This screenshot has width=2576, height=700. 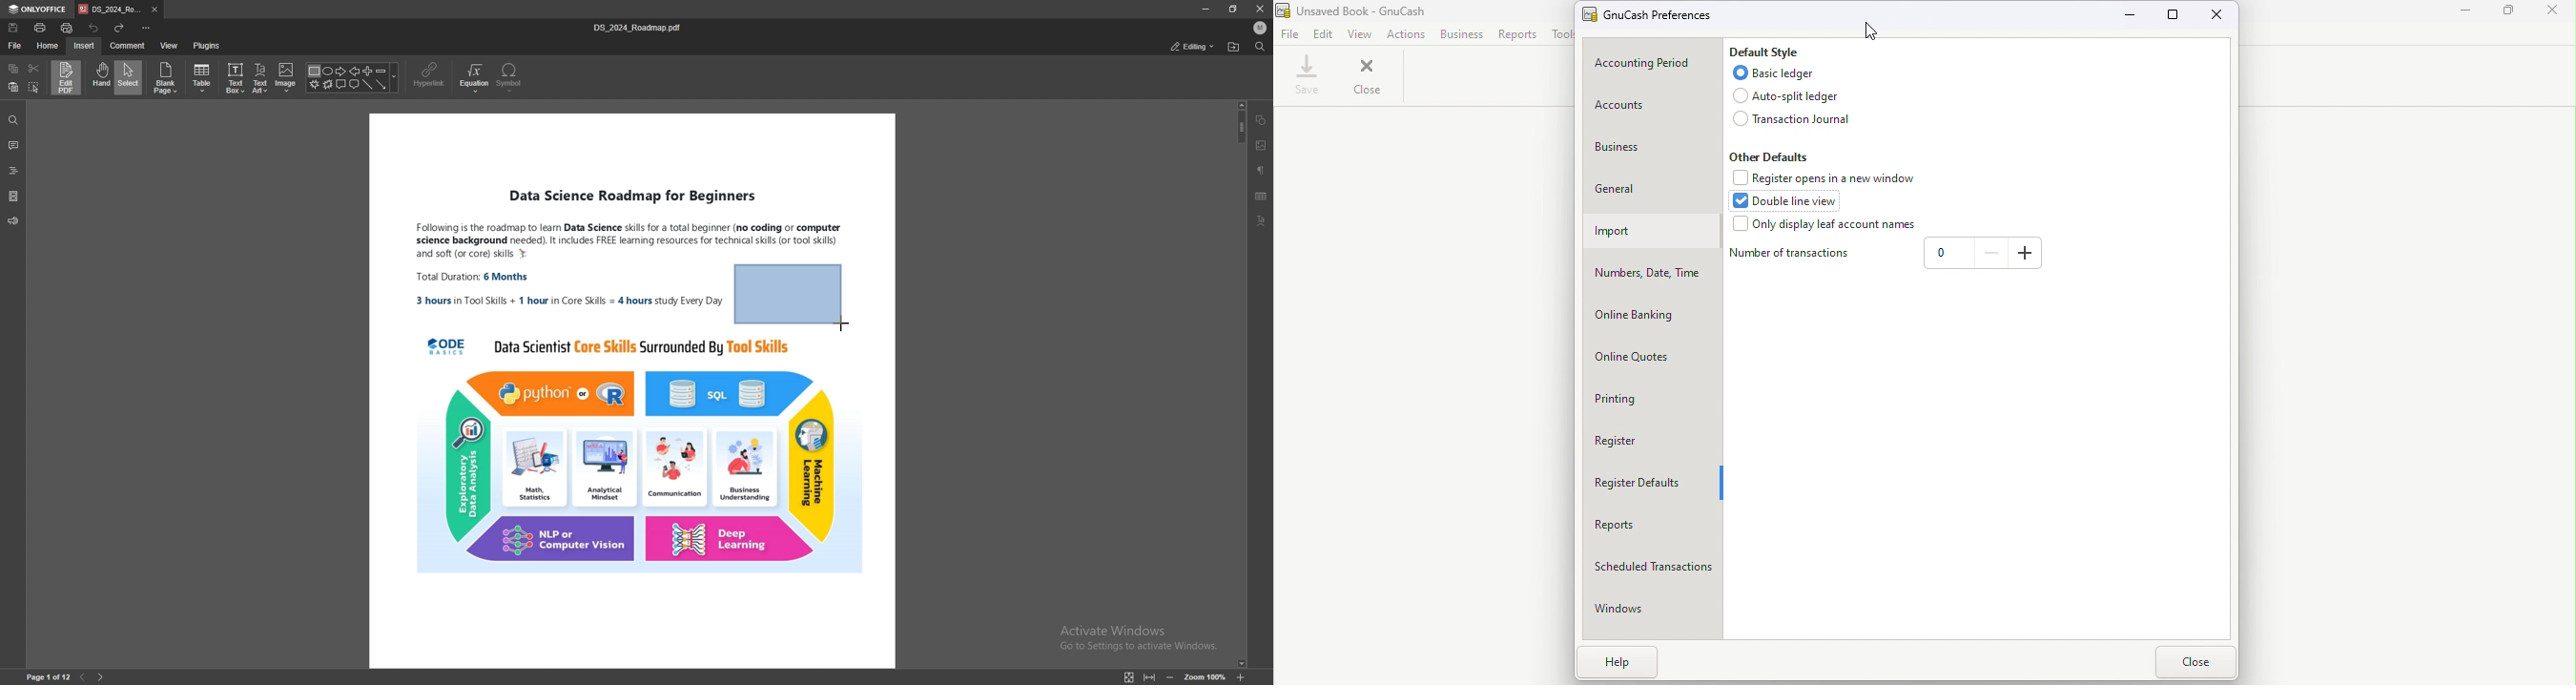 What do you see at coordinates (354, 78) in the screenshot?
I see `shapes` at bounding box center [354, 78].